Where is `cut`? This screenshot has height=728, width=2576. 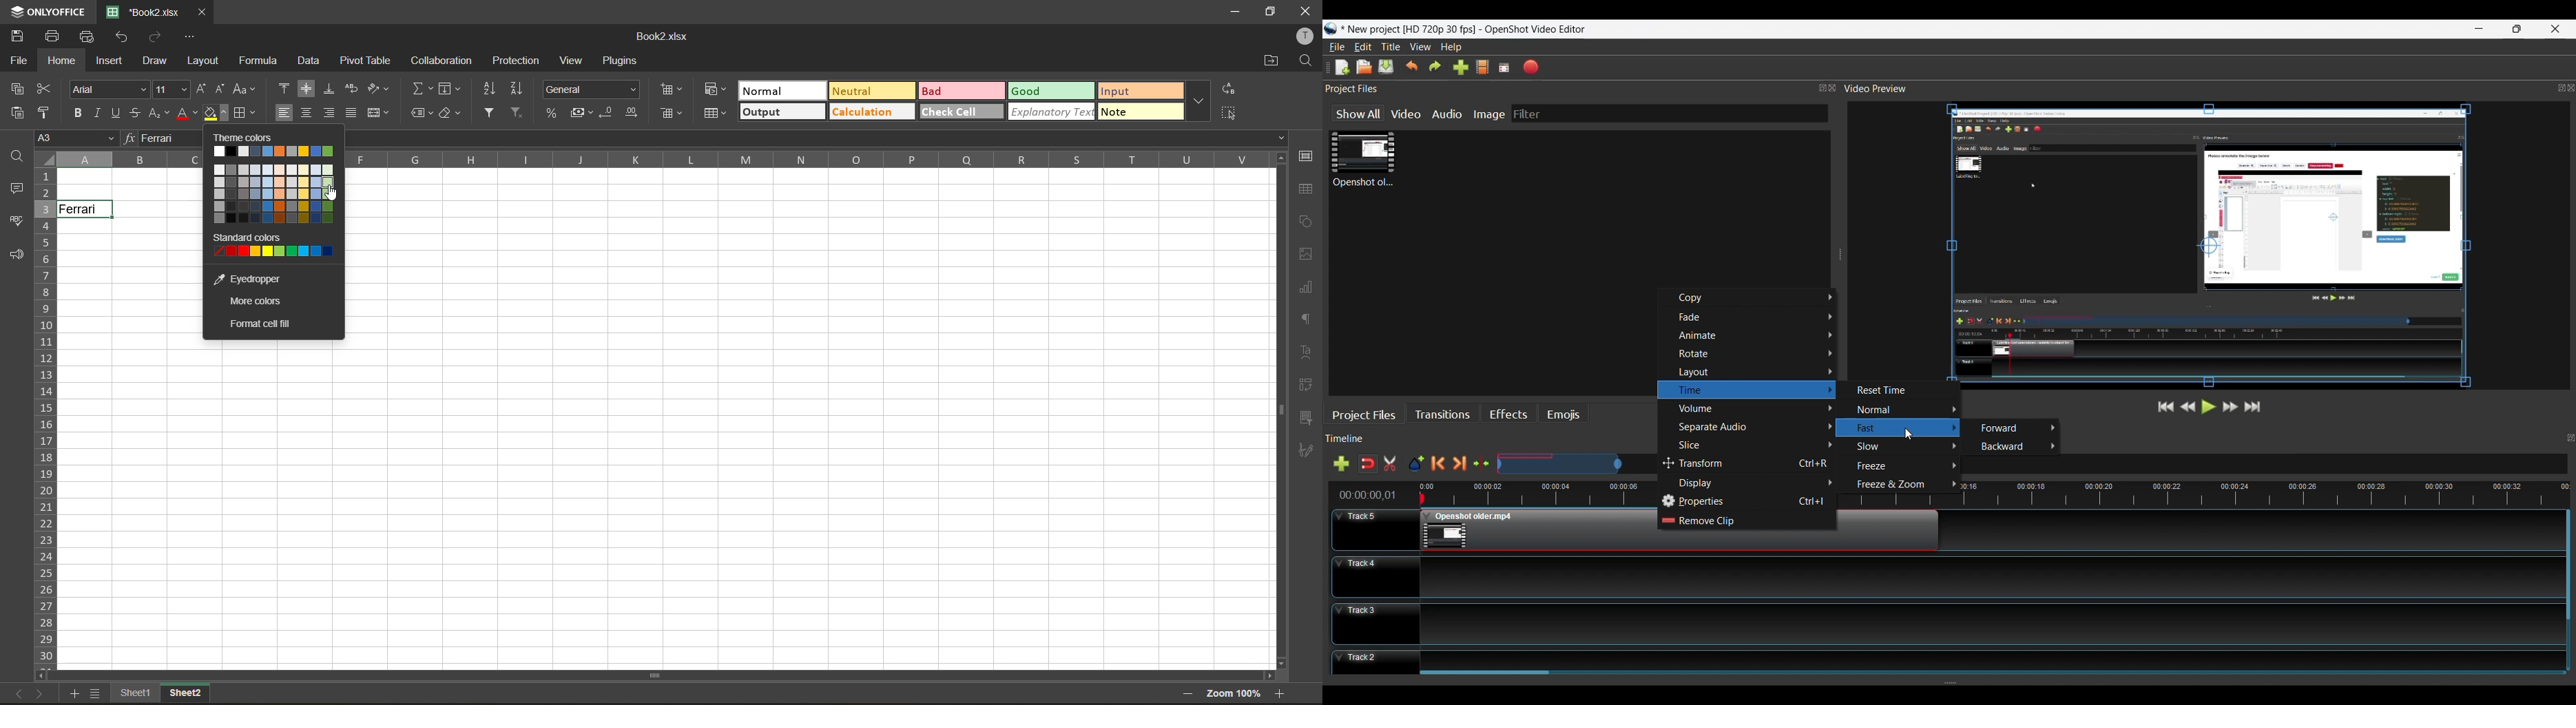 cut is located at coordinates (46, 89).